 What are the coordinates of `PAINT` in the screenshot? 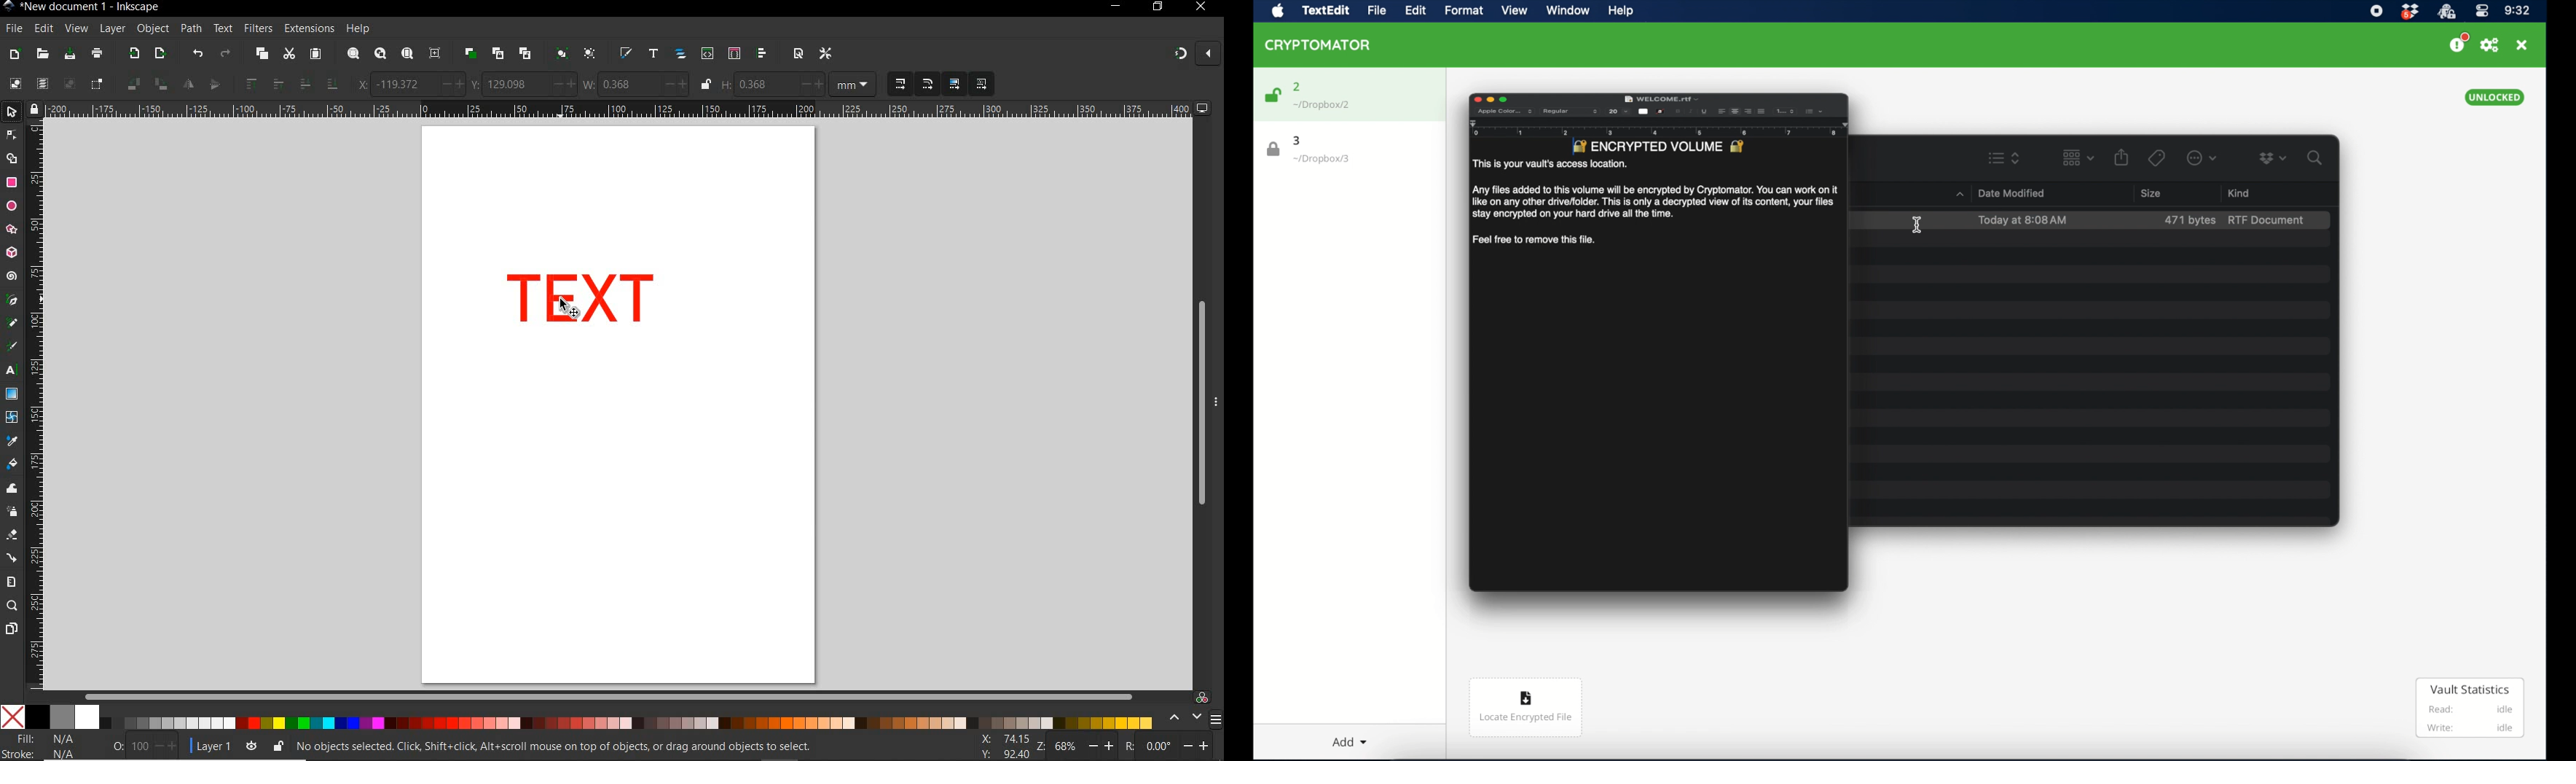 It's located at (97, 55).